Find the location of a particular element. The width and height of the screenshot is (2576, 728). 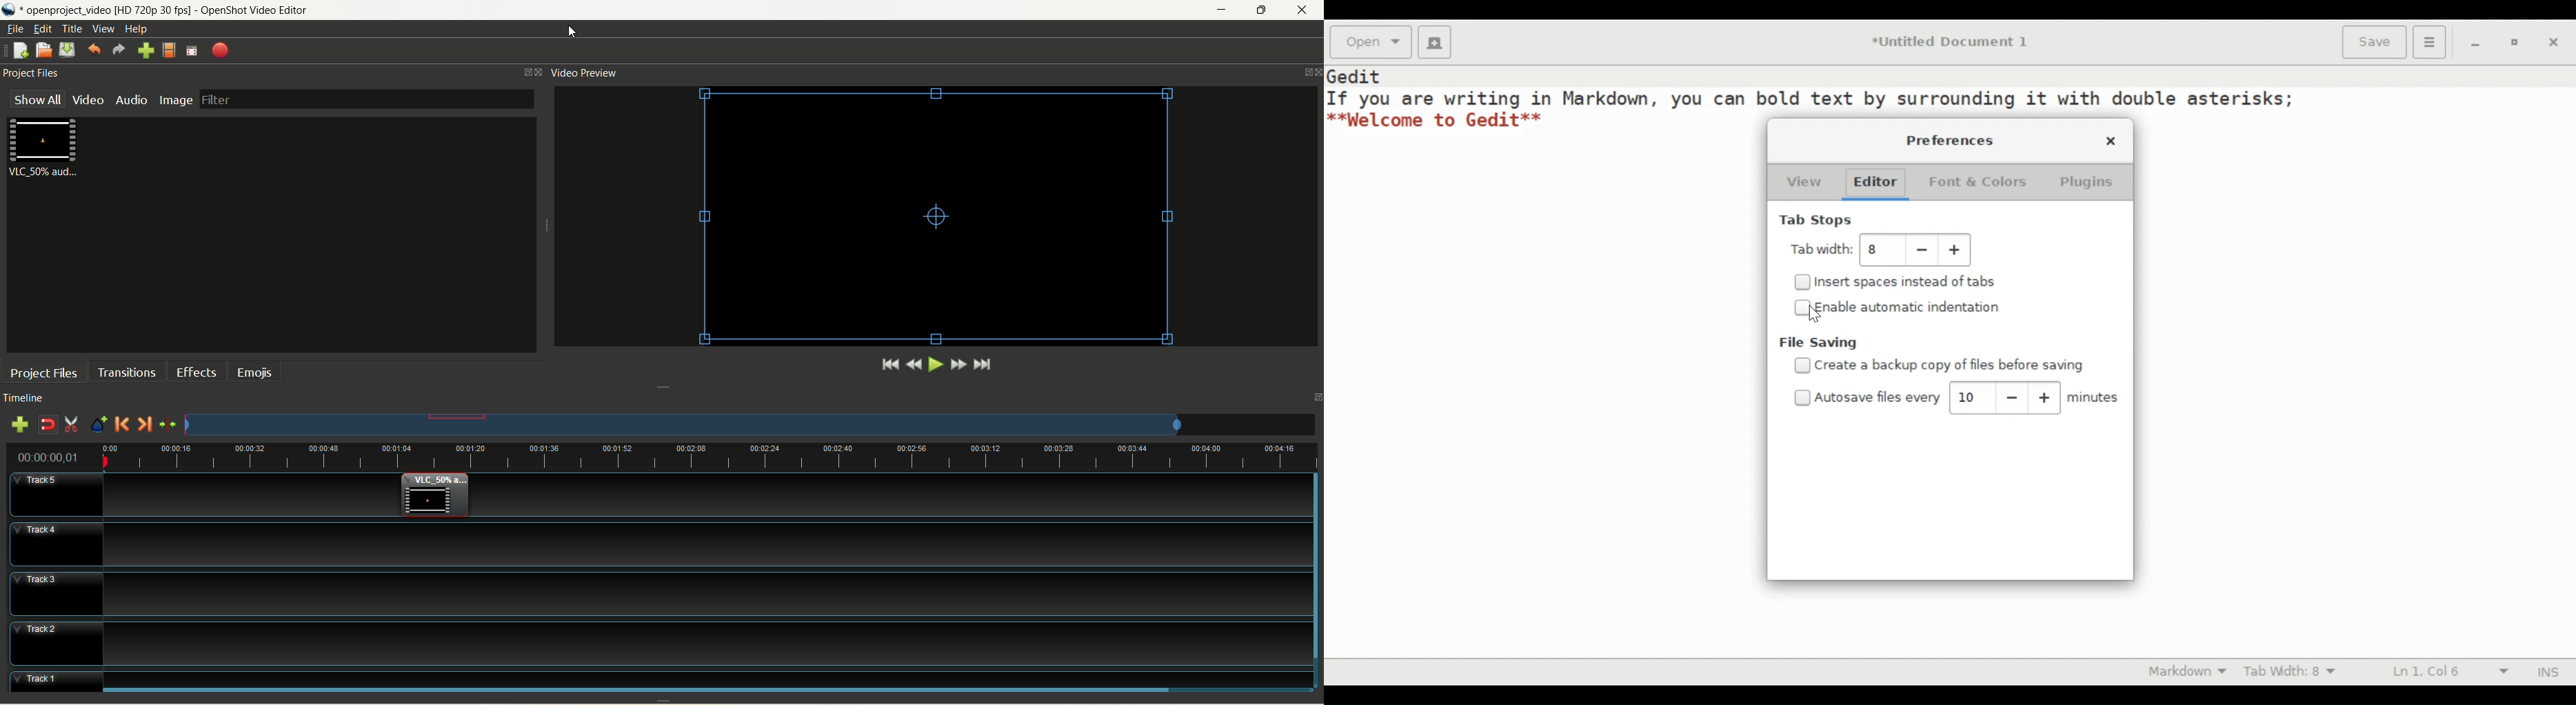

disable snapping is located at coordinates (47, 424).